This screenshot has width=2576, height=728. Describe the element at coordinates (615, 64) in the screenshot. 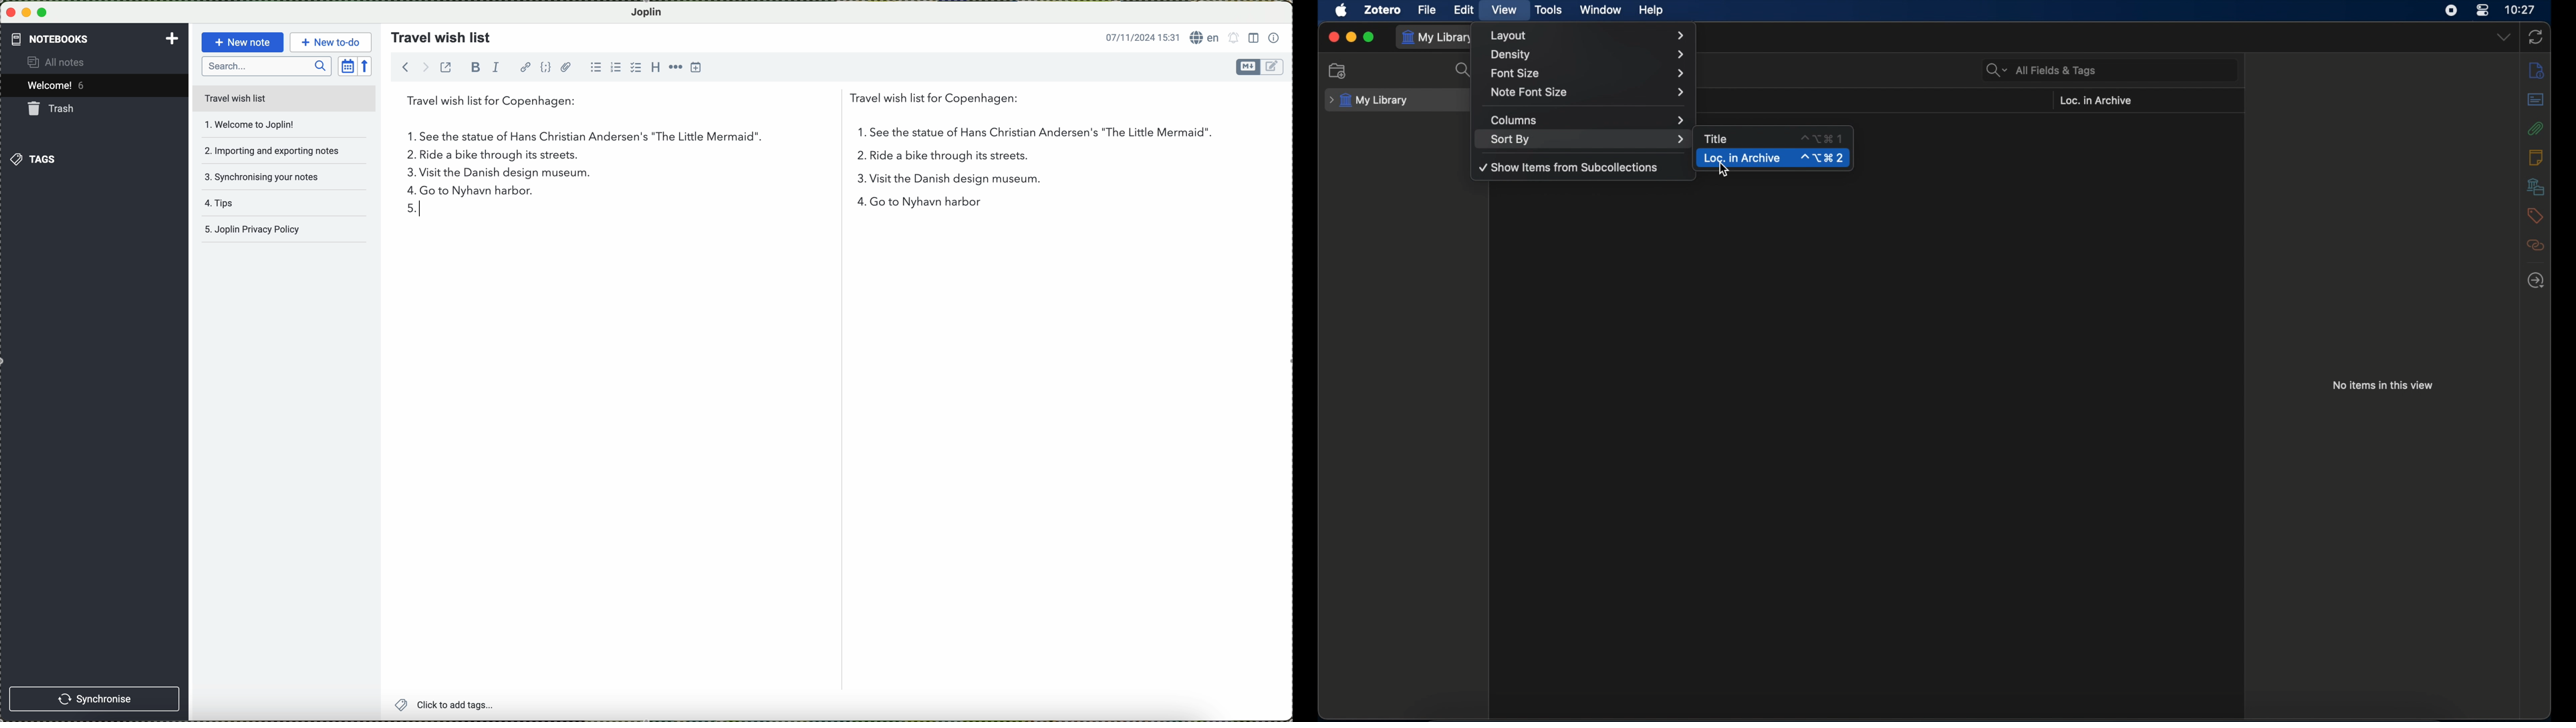

I see `numbered list` at that location.